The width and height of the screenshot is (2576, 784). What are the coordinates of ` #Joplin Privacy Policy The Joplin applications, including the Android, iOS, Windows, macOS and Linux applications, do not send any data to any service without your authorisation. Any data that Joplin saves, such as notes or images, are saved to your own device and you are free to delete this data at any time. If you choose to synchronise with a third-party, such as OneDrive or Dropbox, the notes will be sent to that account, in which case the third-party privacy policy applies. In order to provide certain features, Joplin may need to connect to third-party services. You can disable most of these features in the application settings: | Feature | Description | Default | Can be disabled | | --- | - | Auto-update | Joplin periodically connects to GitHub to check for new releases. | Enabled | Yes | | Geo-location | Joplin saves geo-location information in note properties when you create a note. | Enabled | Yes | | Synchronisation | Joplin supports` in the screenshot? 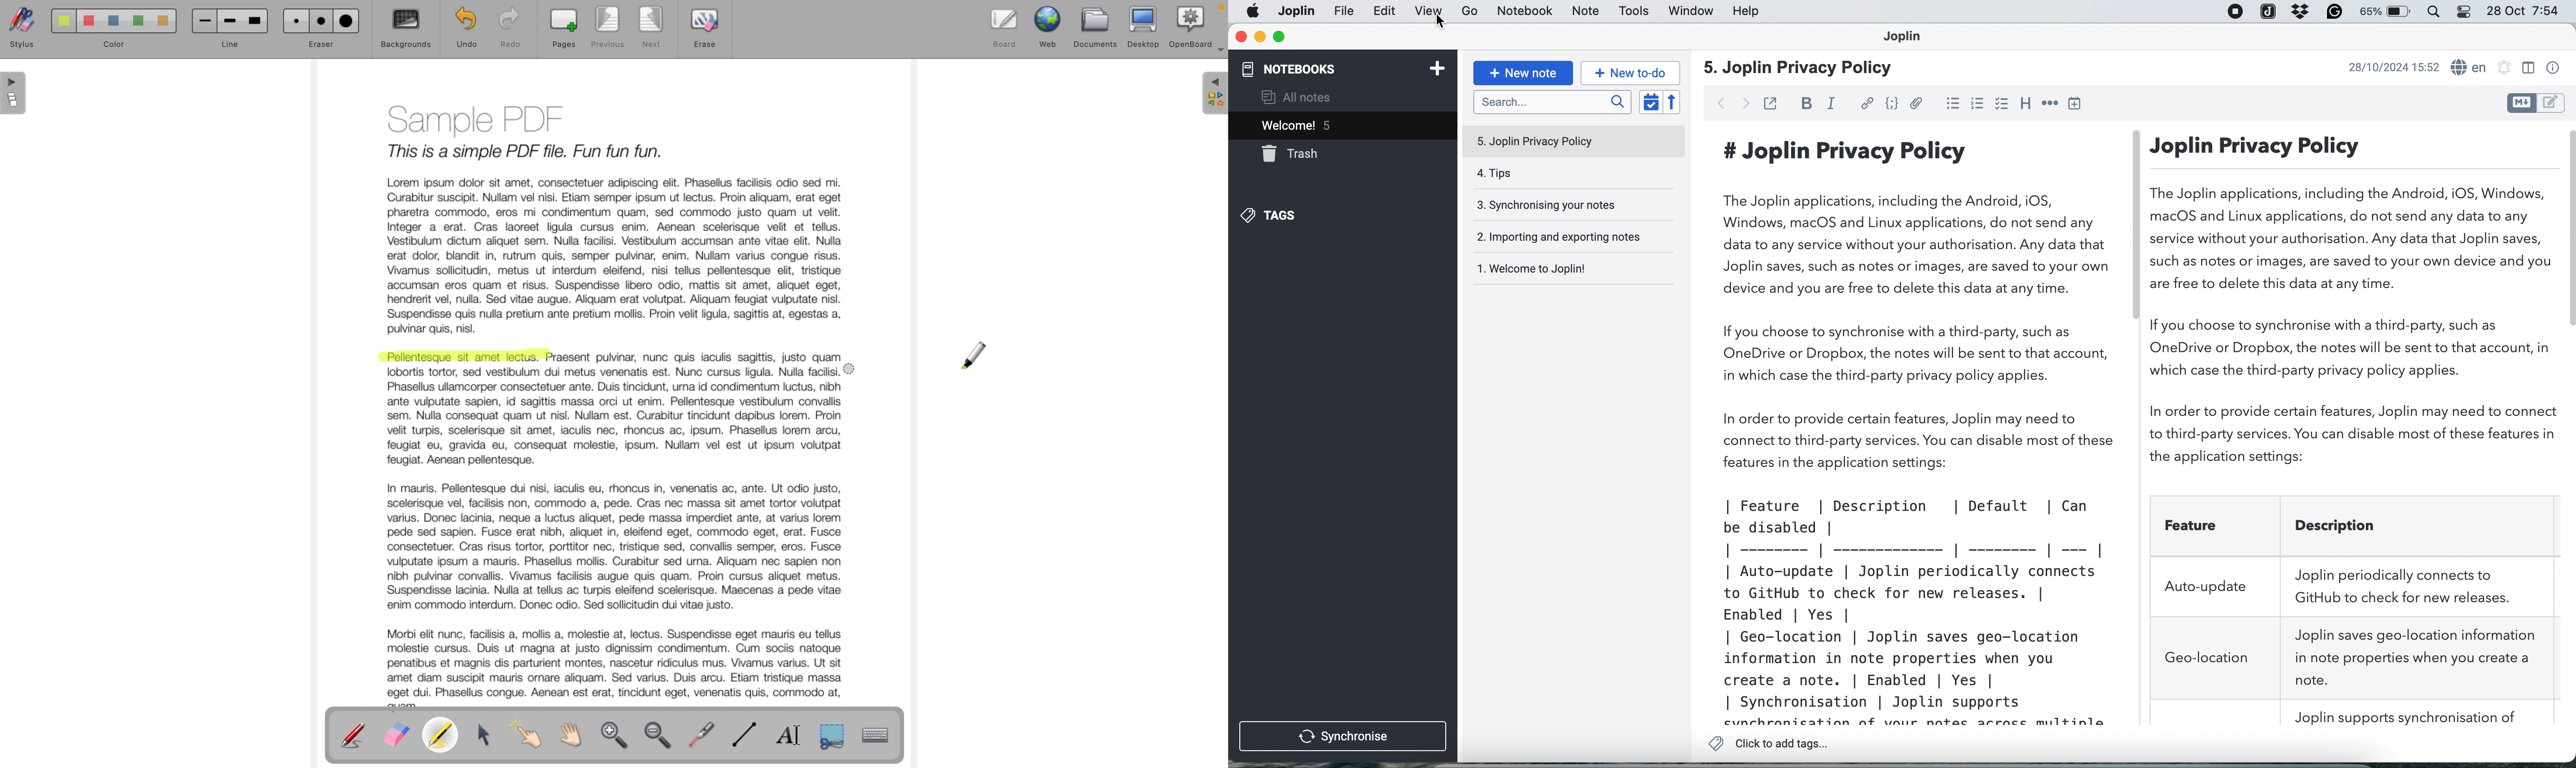 It's located at (1920, 429).